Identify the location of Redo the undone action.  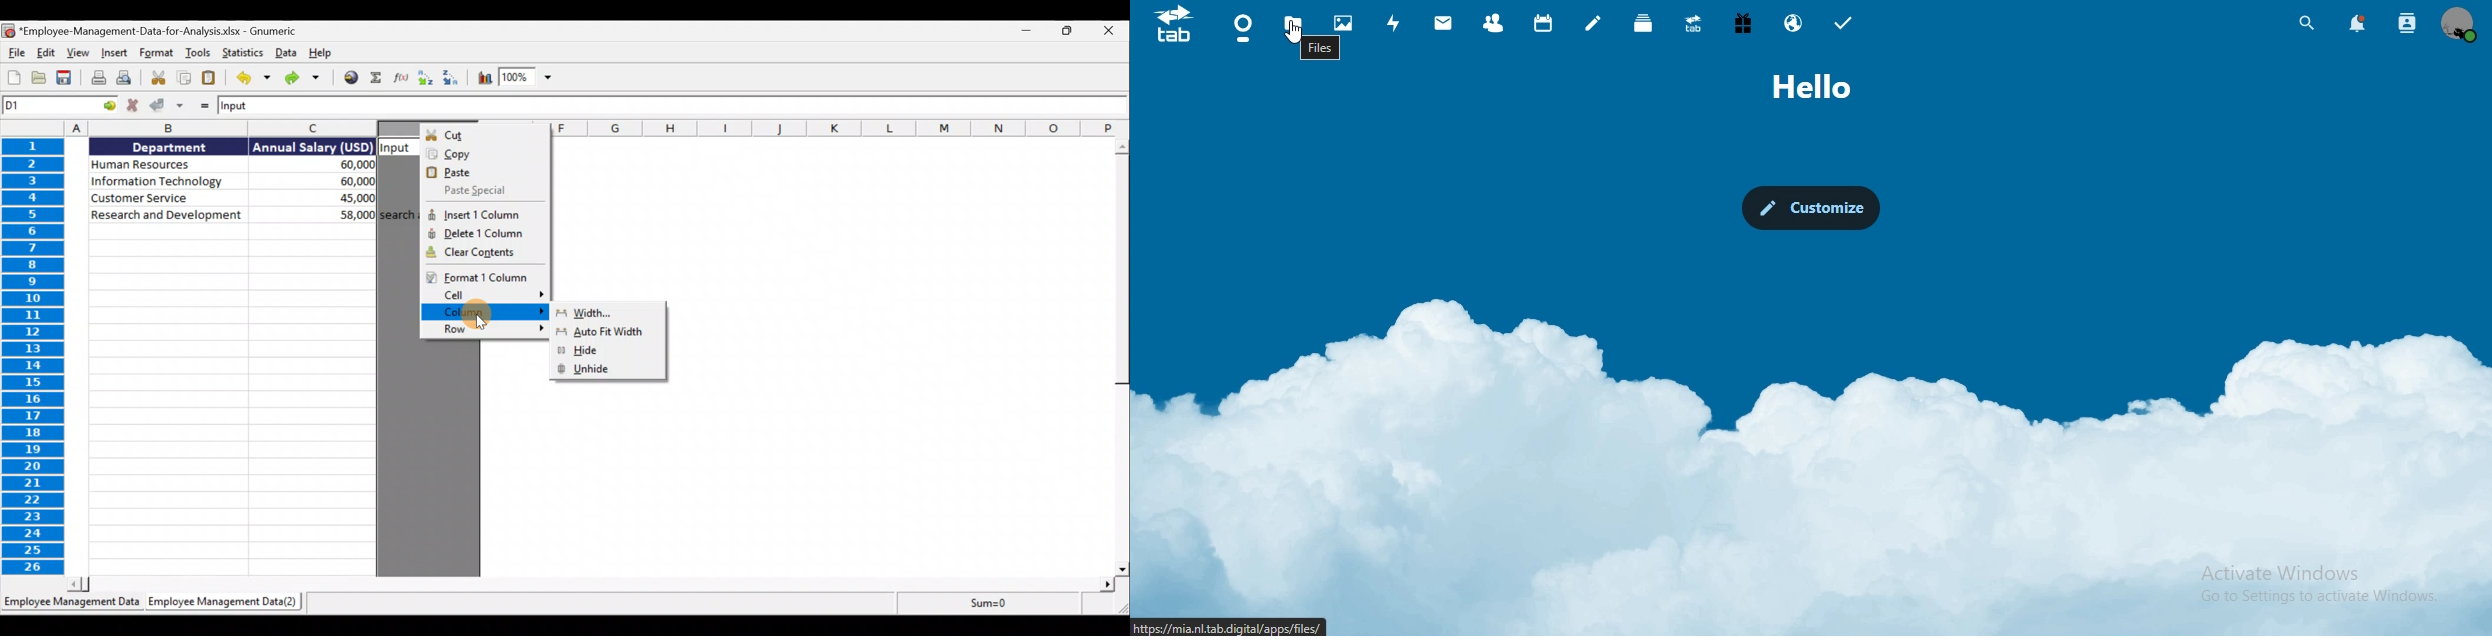
(306, 78).